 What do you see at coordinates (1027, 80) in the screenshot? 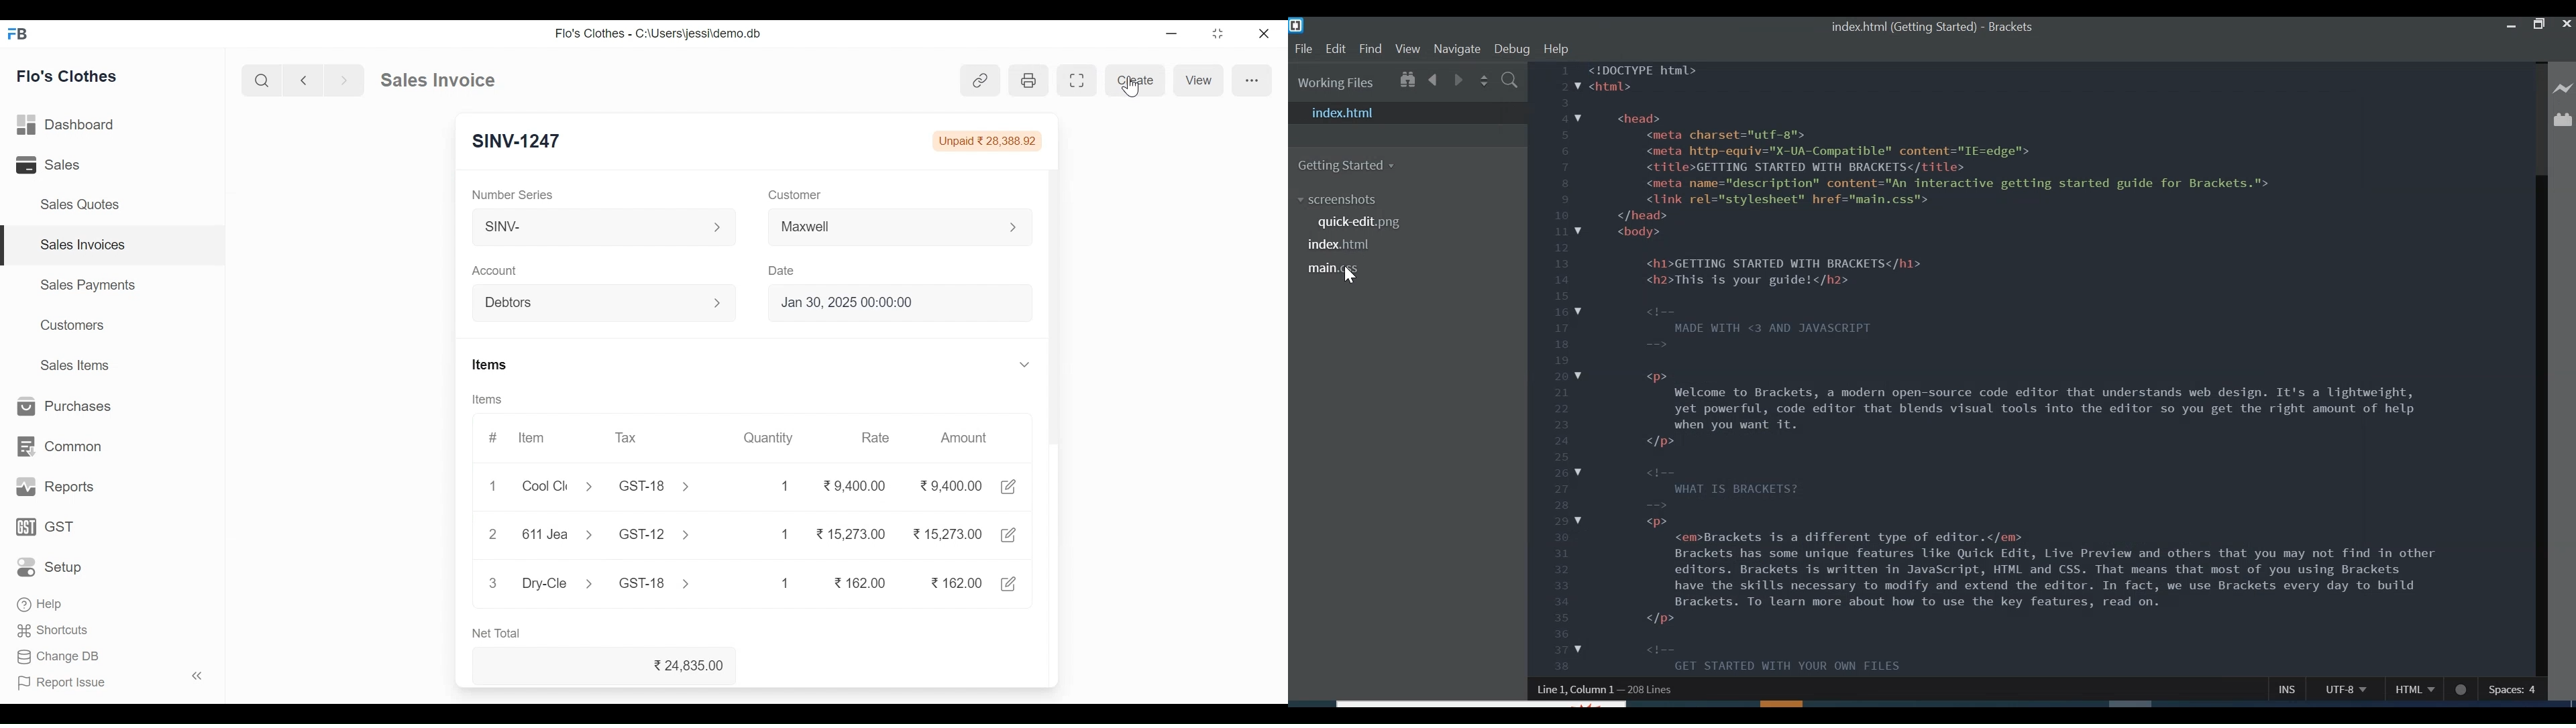
I see `Print` at bounding box center [1027, 80].